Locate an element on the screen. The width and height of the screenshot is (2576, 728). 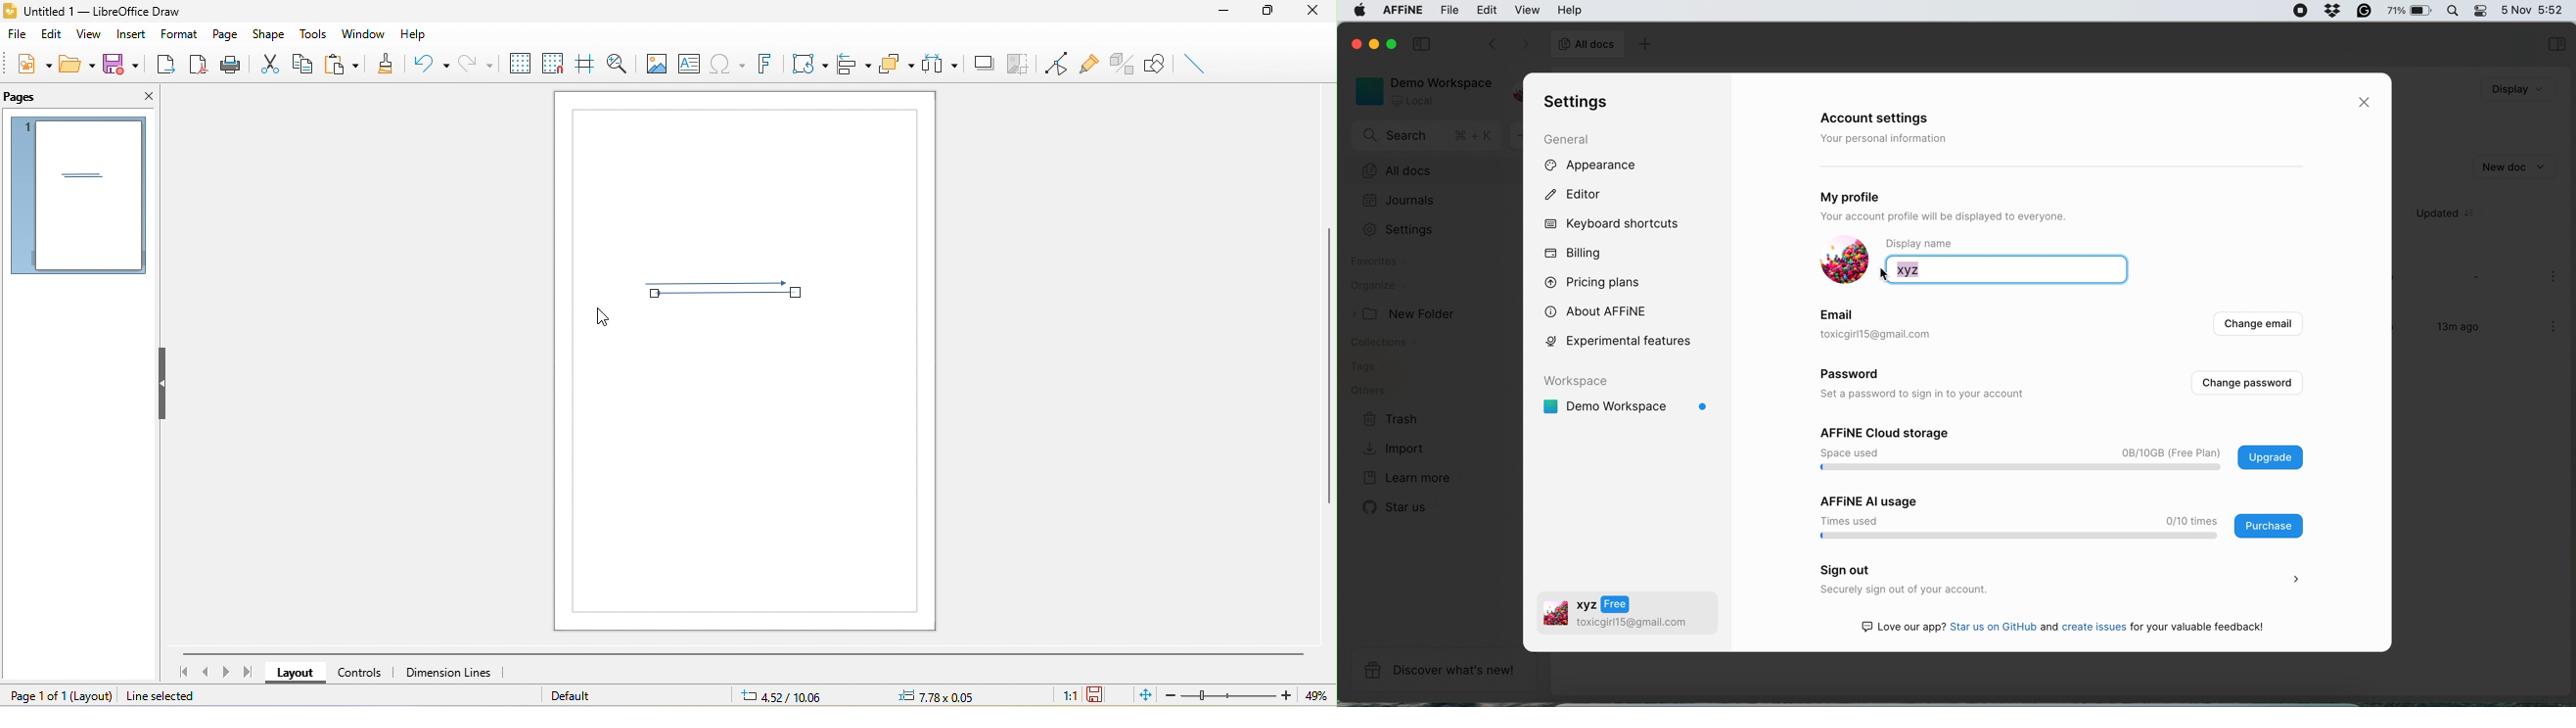
change passwords is located at coordinates (2247, 383).